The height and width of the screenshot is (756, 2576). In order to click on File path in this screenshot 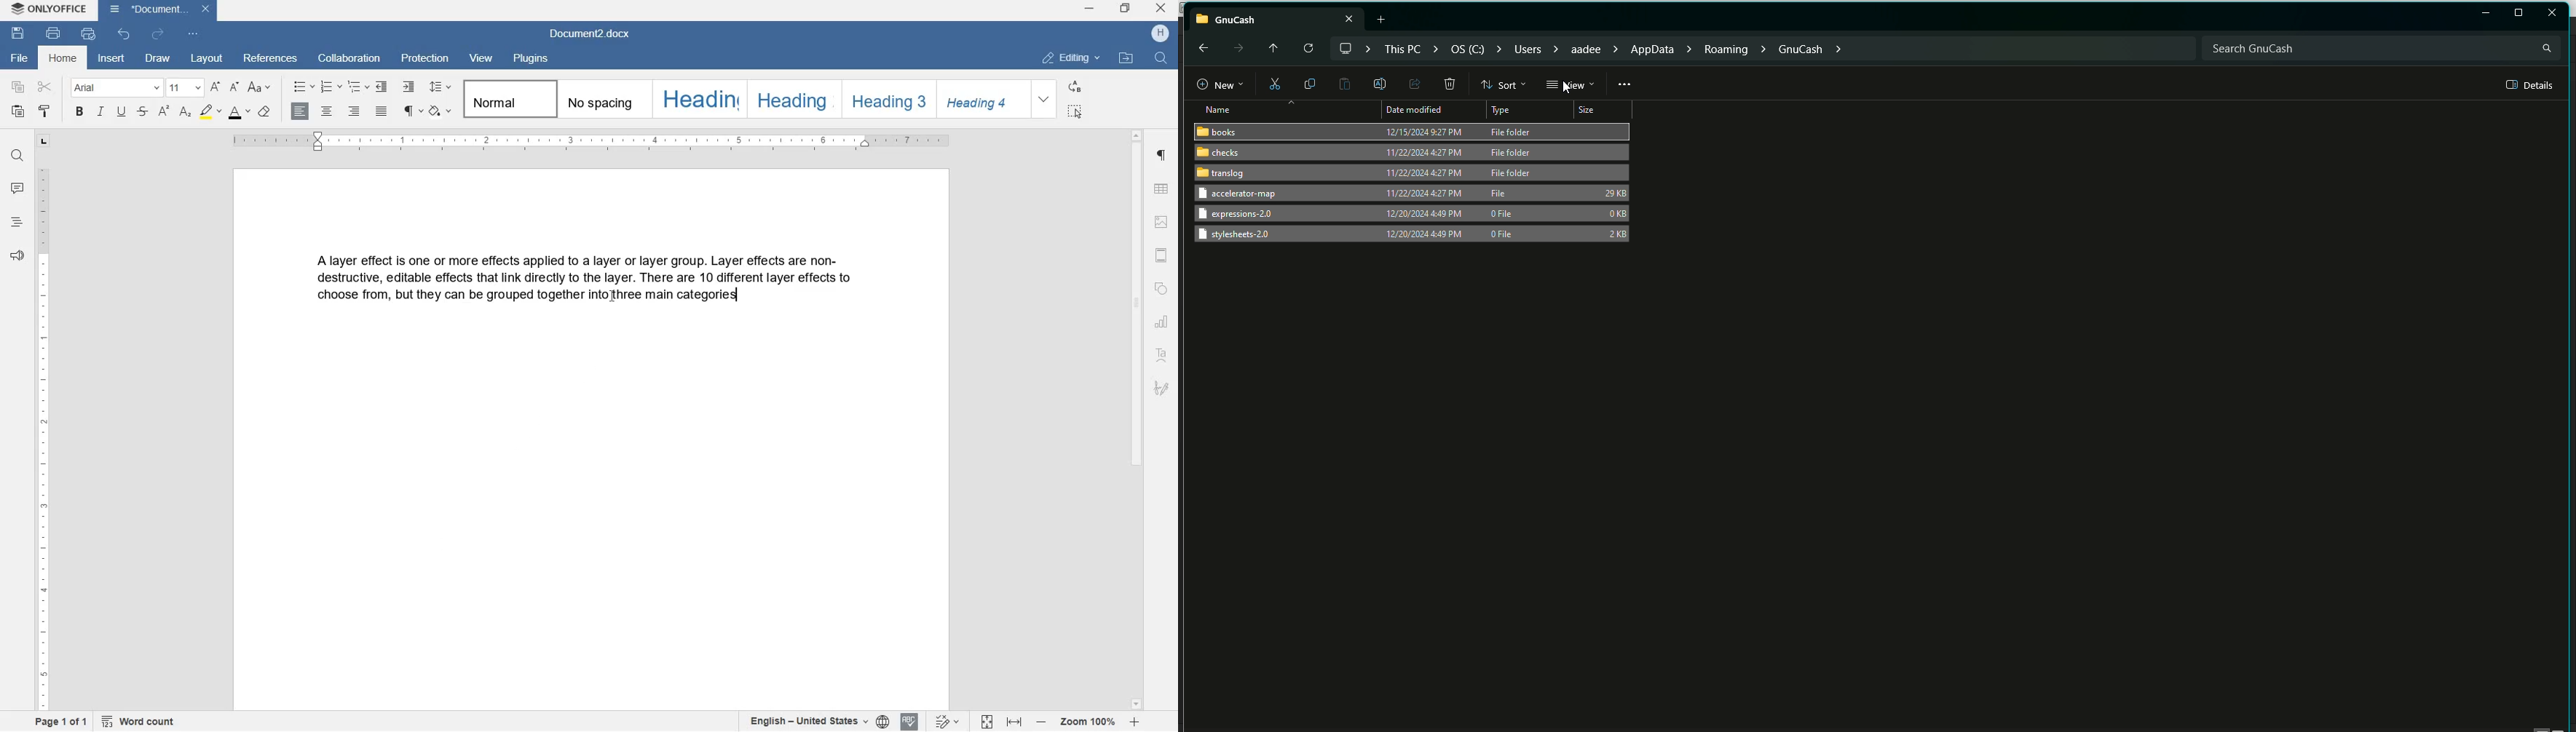, I will do `click(1592, 47)`.